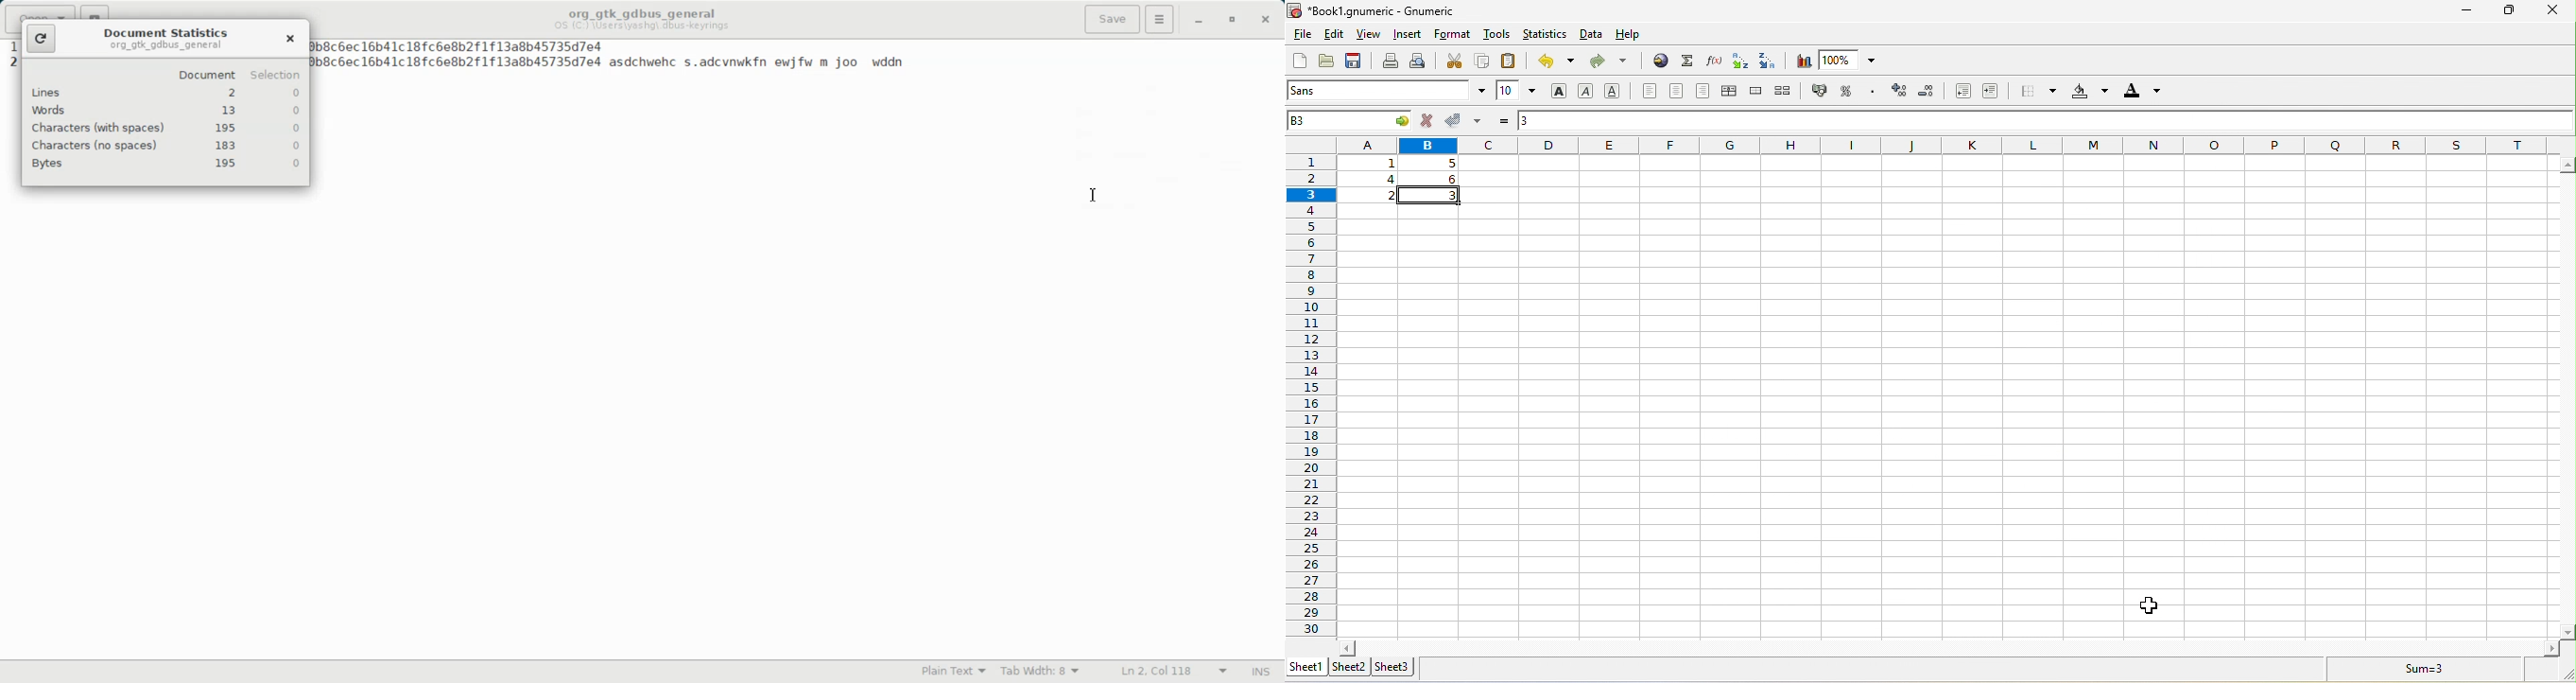 This screenshot has height=700, width=2576. Describe the element at coordinates (1388, 92) in the screenshot. I see `font style` at that location.